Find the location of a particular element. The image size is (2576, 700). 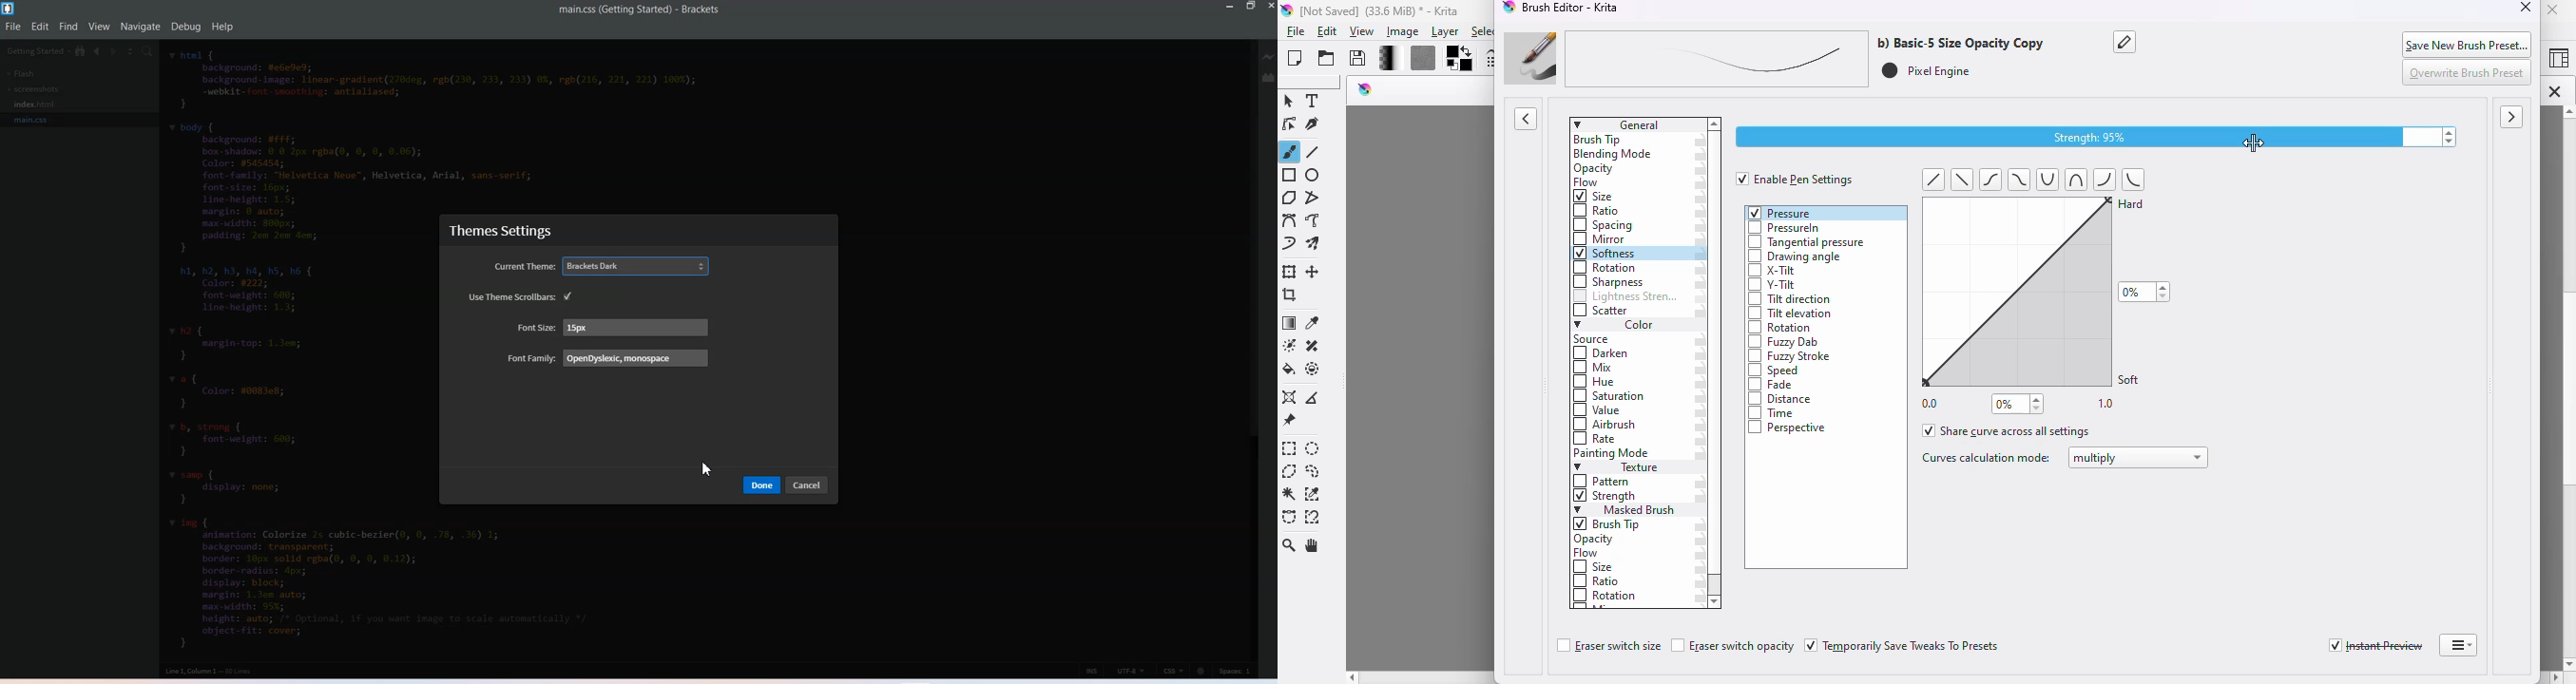

fill patterns is located at coordinates (1419, 59).